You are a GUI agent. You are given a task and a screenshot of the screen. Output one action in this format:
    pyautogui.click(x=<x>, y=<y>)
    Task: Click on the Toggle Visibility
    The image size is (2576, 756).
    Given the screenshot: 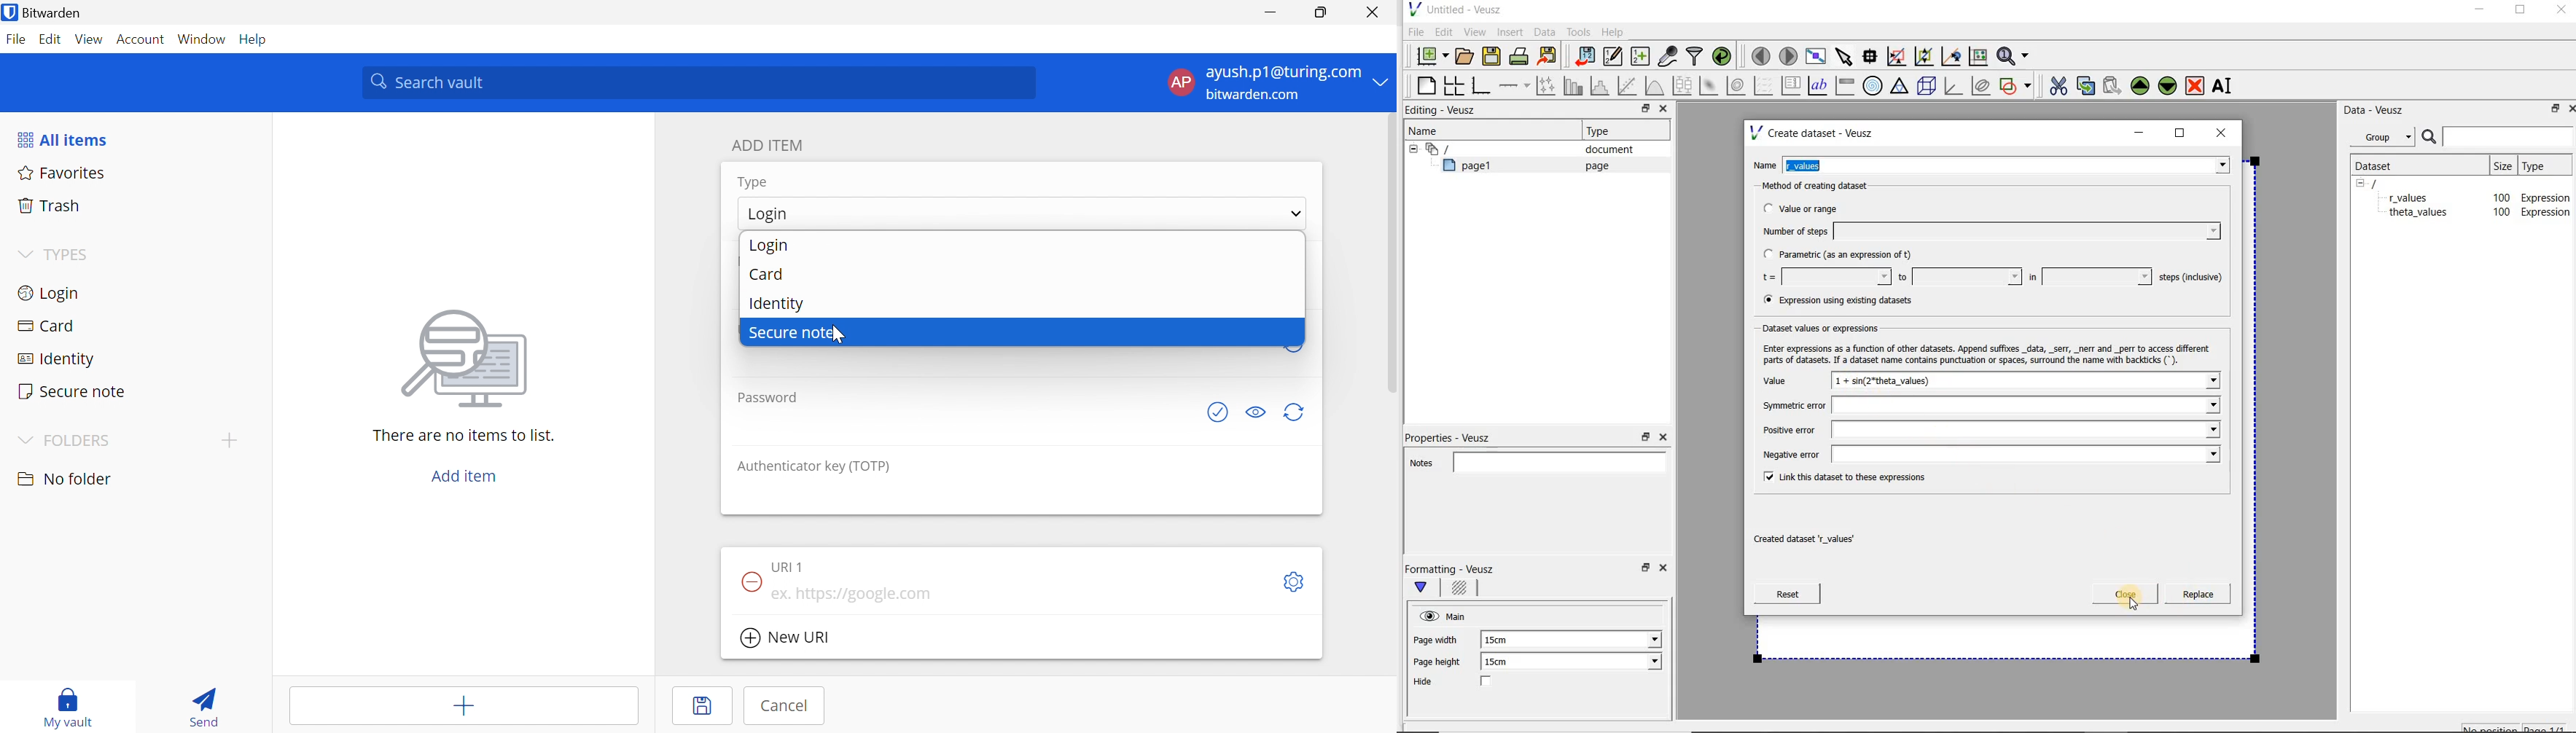 What is the action you would take?
    pyautogui.click(x=1256, y=414)
    